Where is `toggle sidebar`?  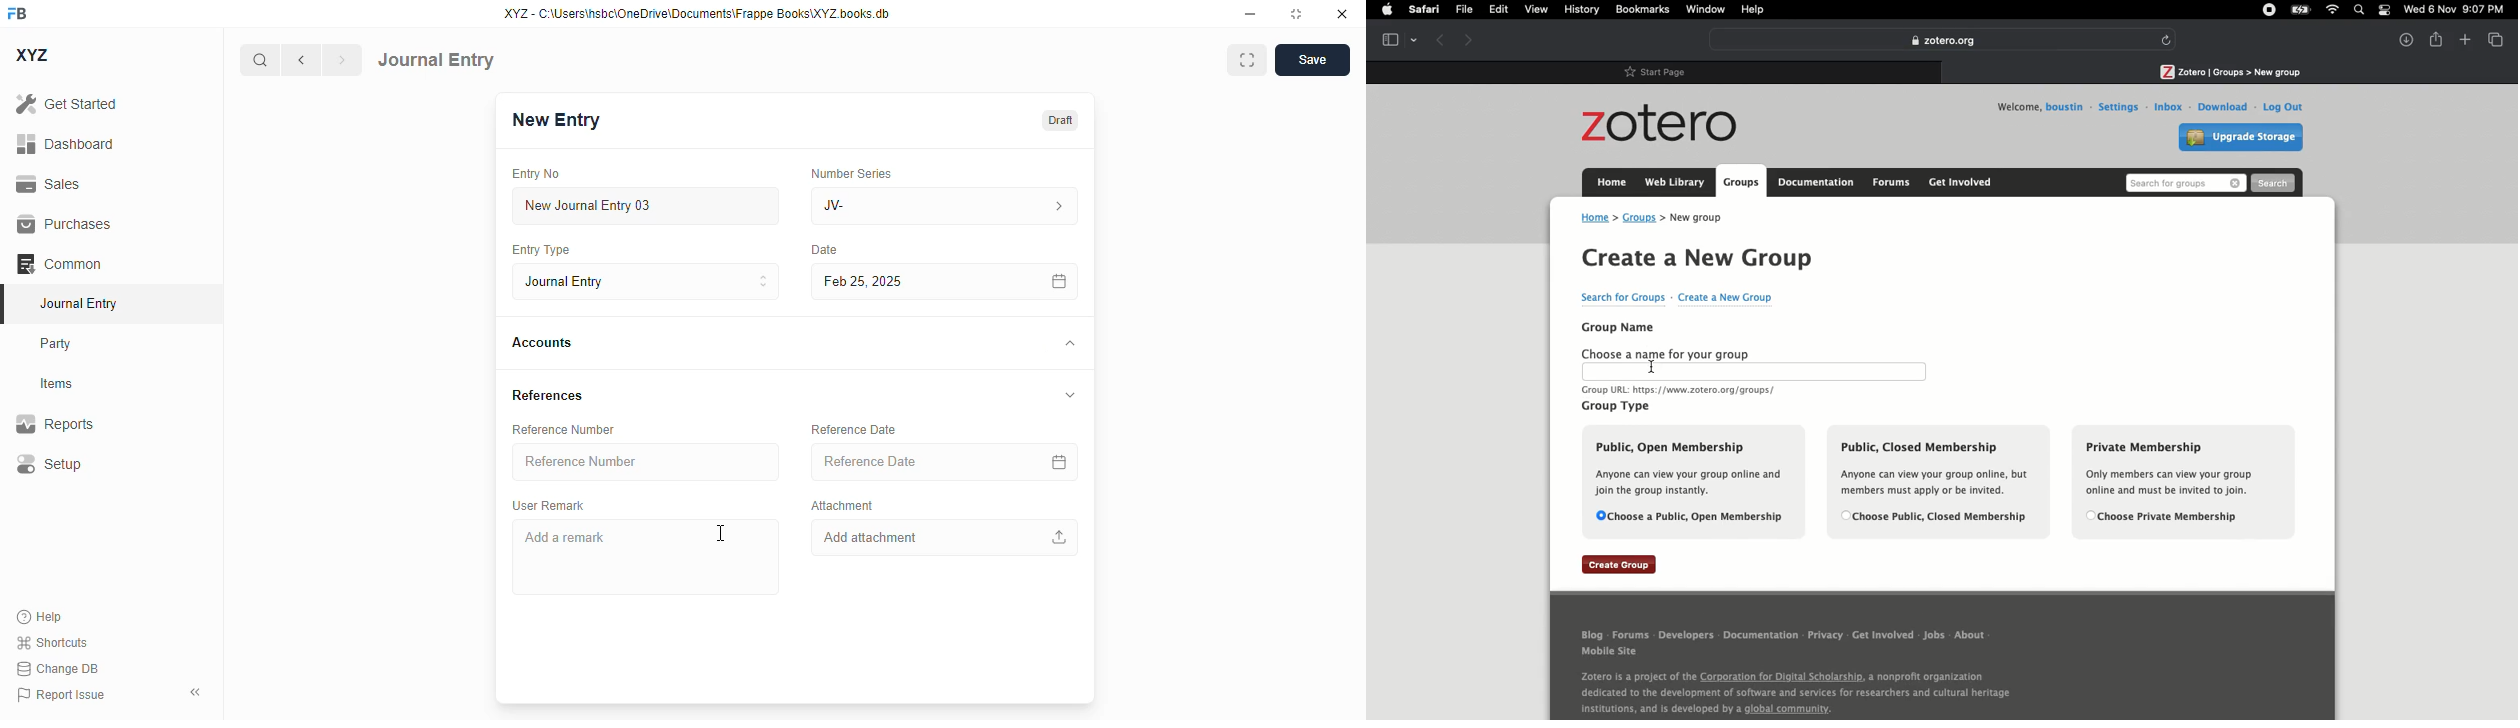 toggle sidebar is located at coordinates (197, 692).